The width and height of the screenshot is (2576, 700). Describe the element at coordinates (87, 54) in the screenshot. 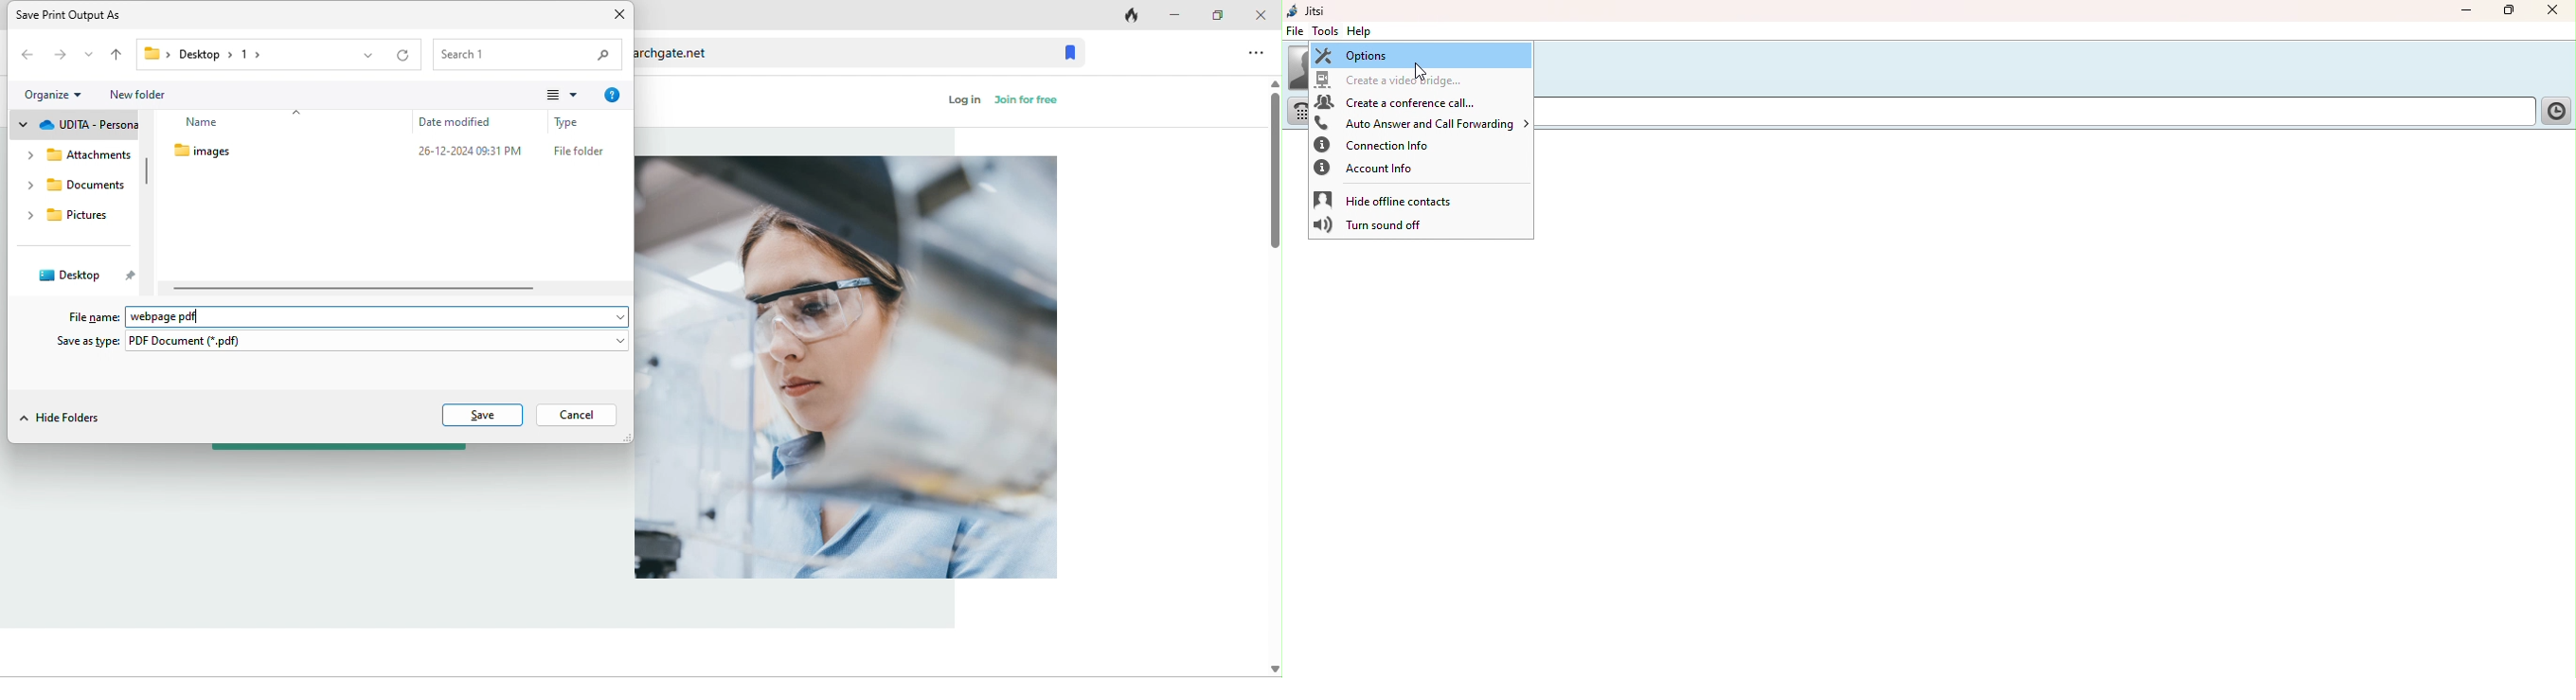

I see `recent location` at that location.